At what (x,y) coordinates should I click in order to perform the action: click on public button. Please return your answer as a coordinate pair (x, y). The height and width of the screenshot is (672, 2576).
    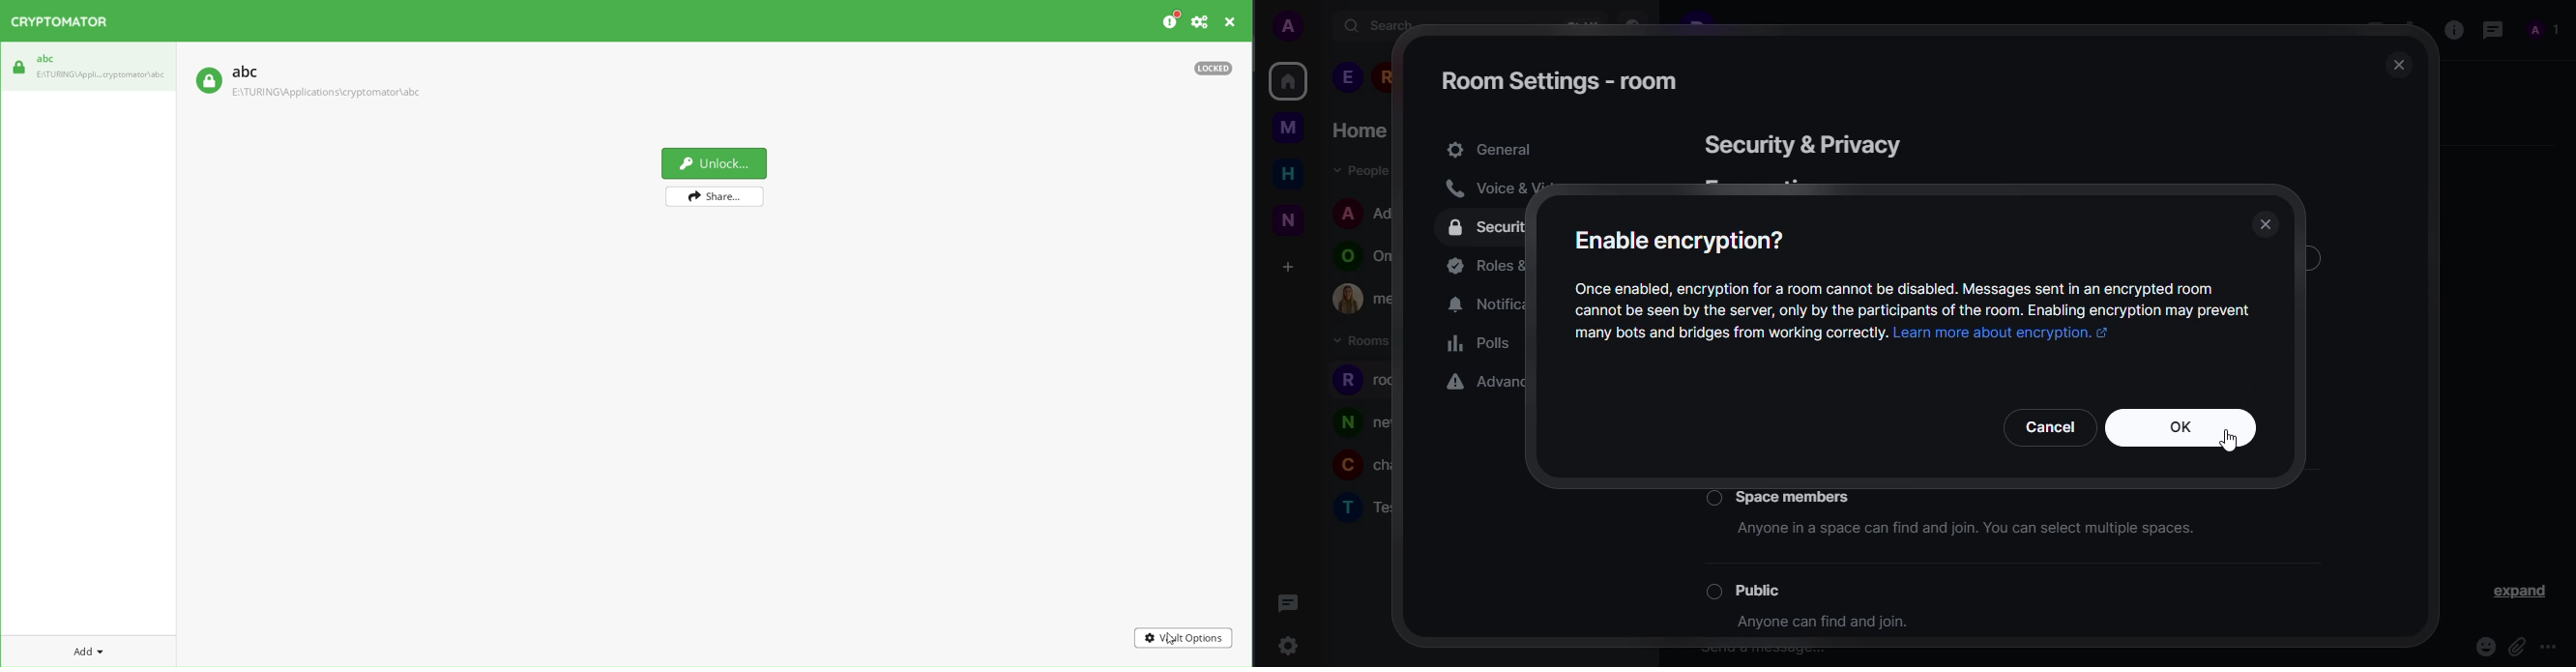
    Looking at the image, I should click on (1749, 592).